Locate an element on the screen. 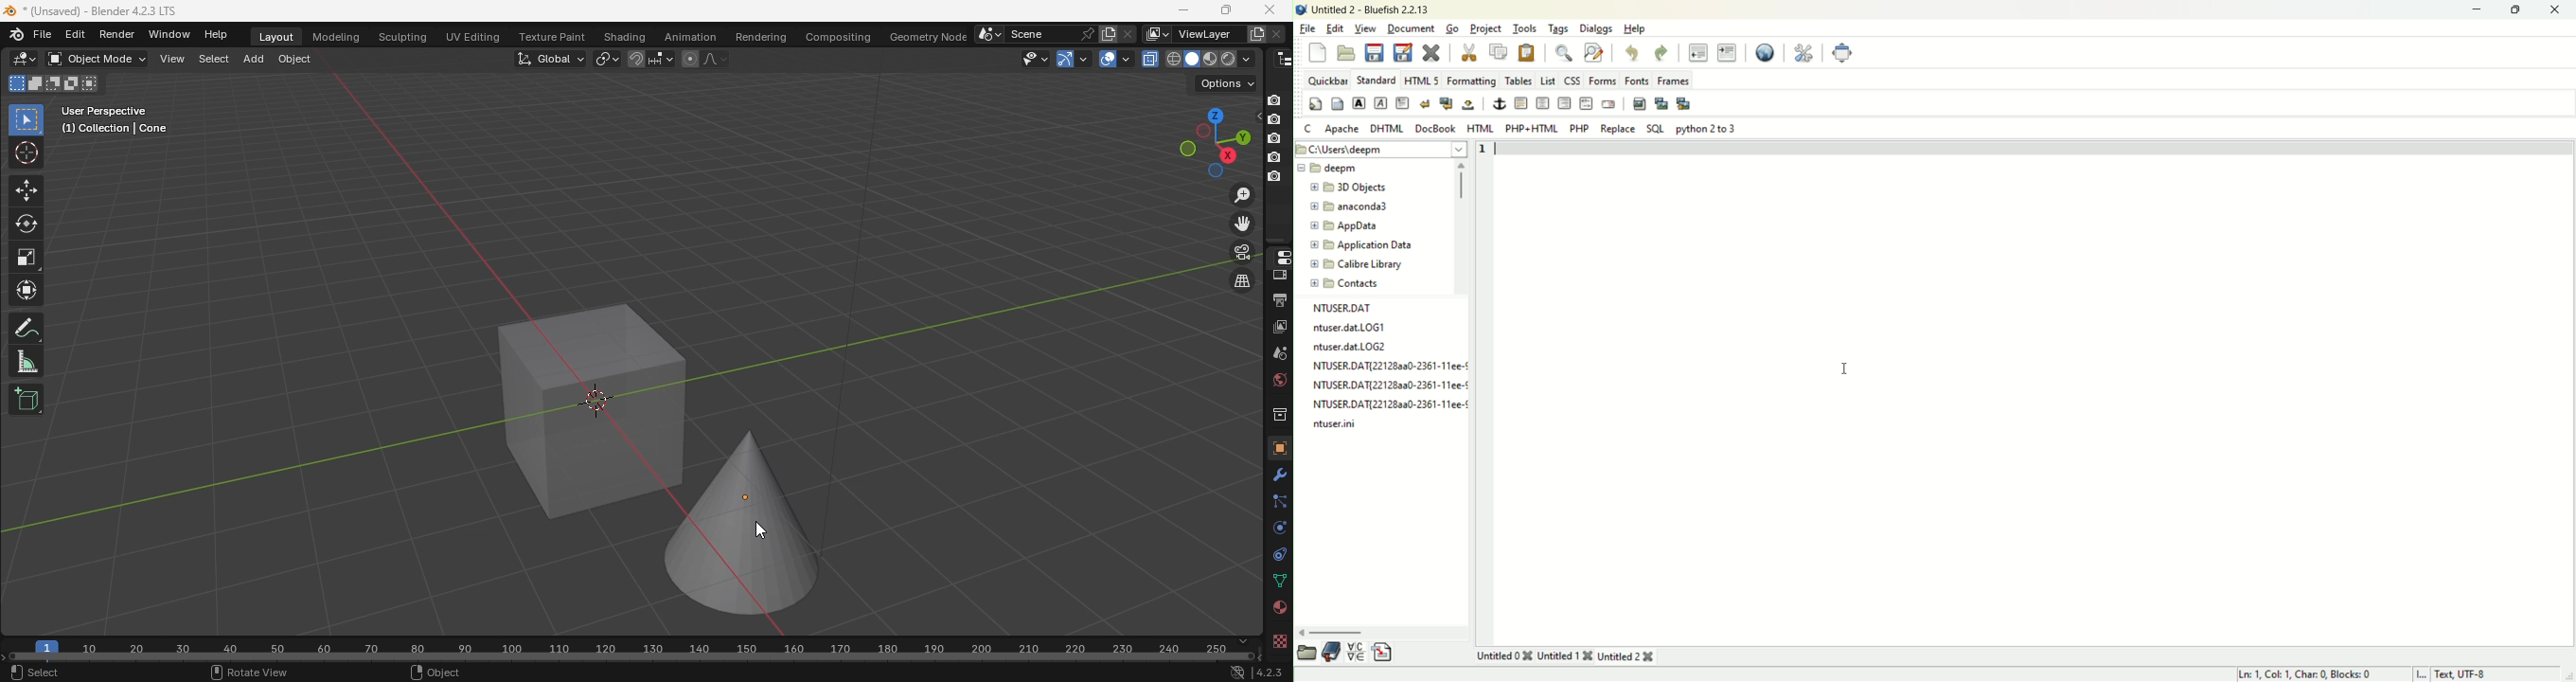 Image resolution: width=2576 pixels, height=700 pixels. document is located at coordinates (1413, 27).